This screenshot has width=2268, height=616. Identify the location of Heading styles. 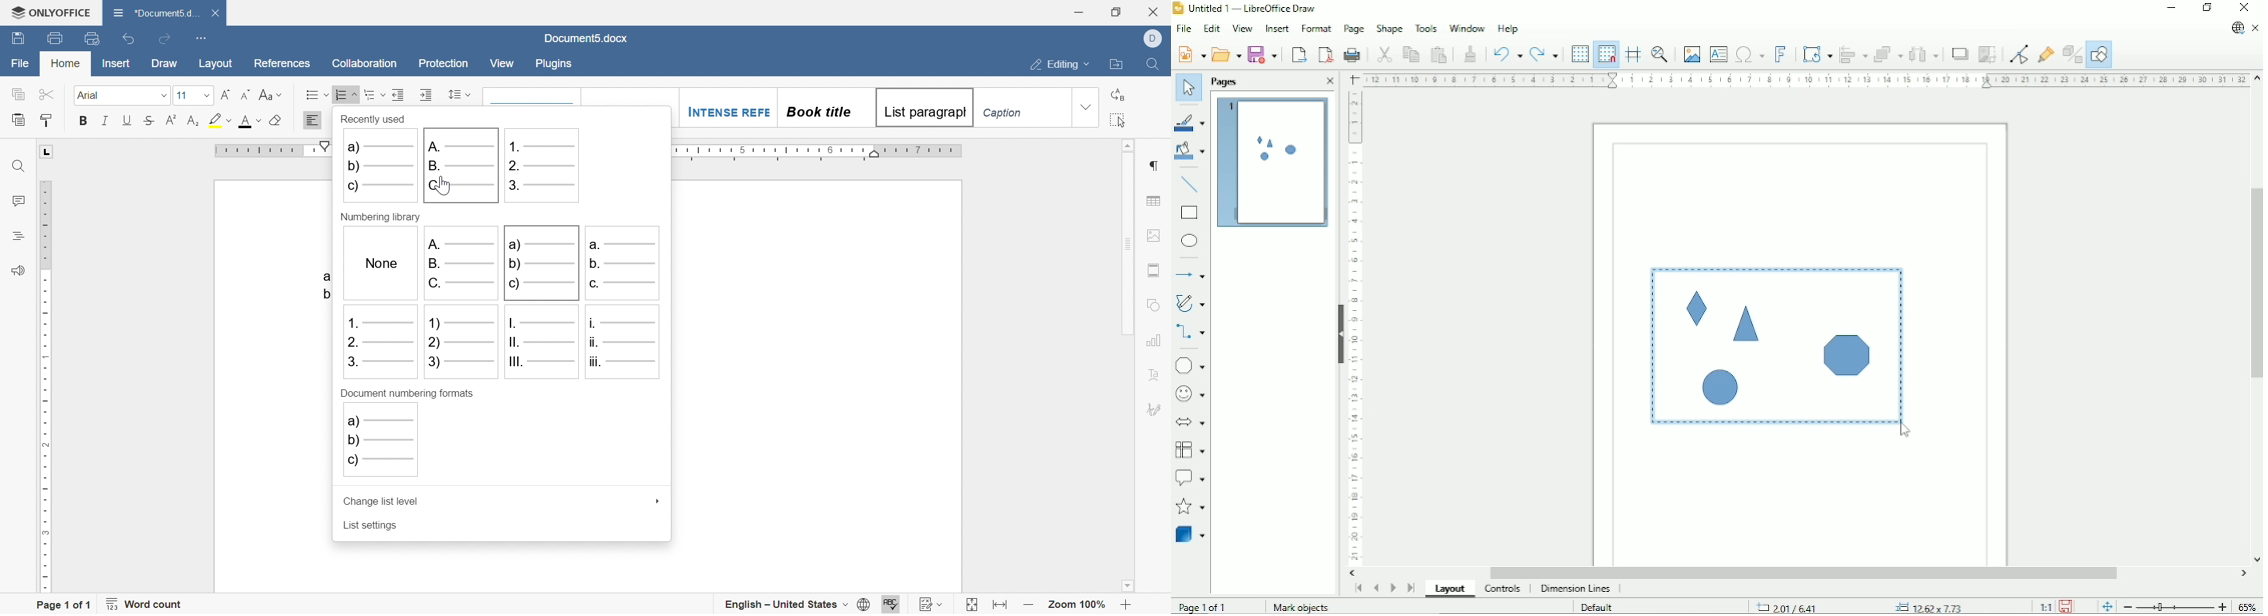
(841, 107).